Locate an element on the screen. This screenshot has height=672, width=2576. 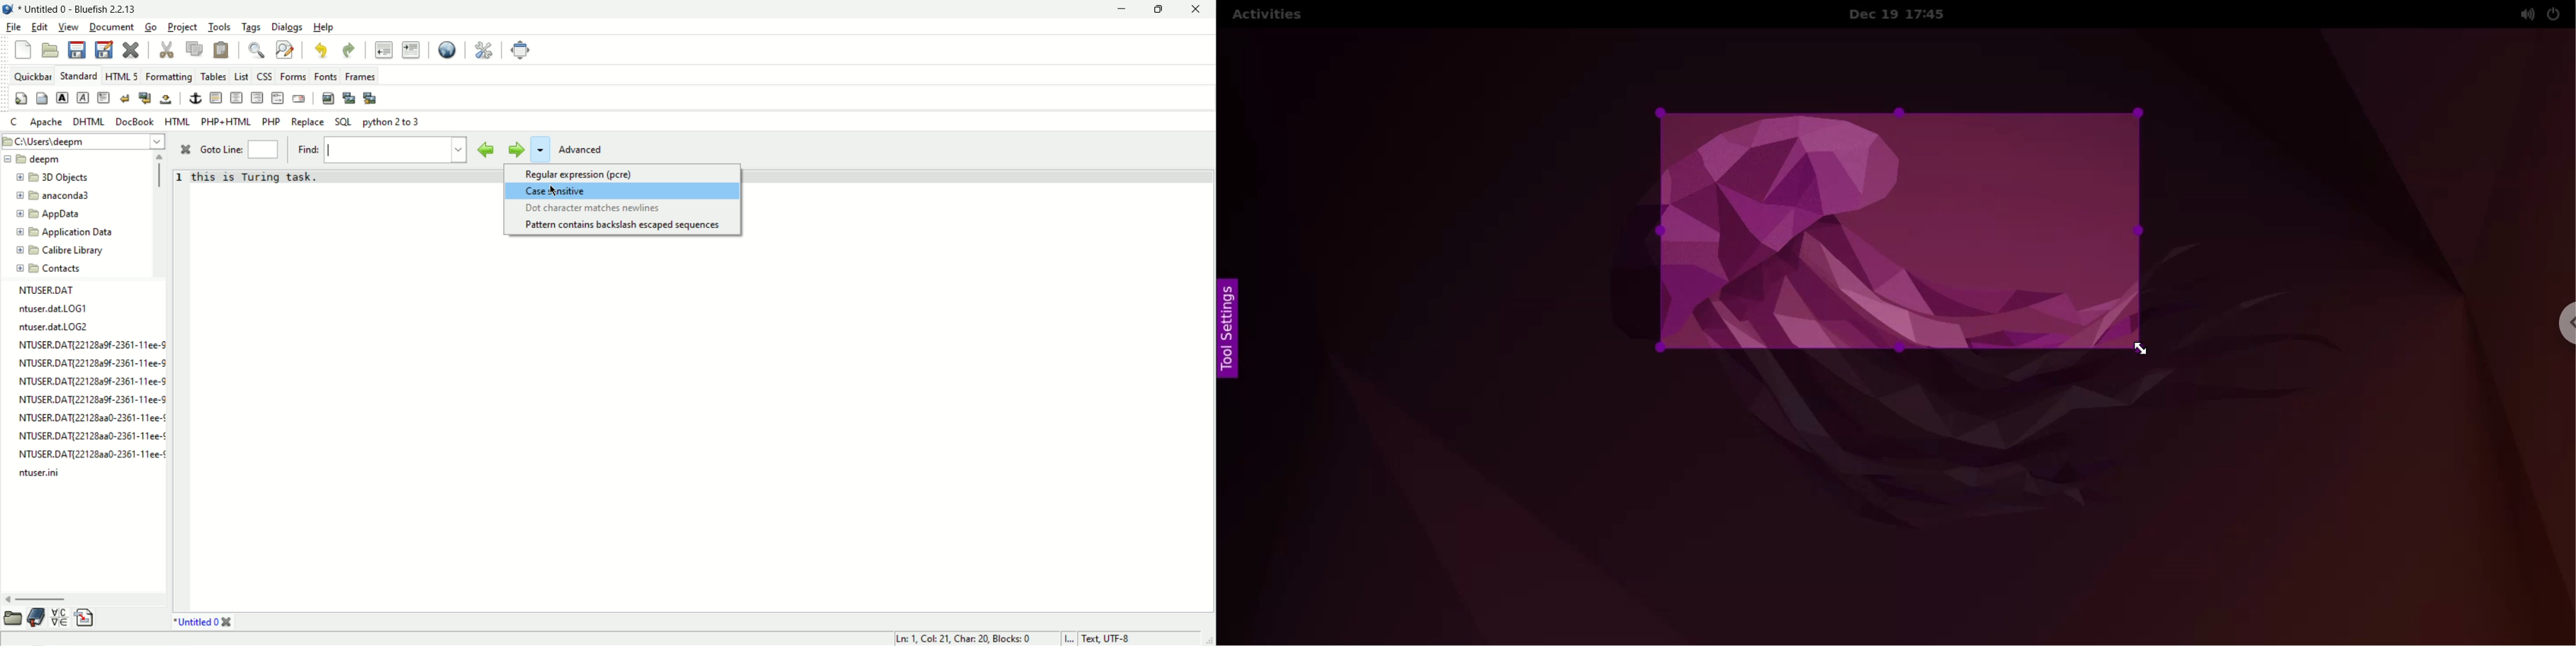
document is located at coordinates (111, 26).